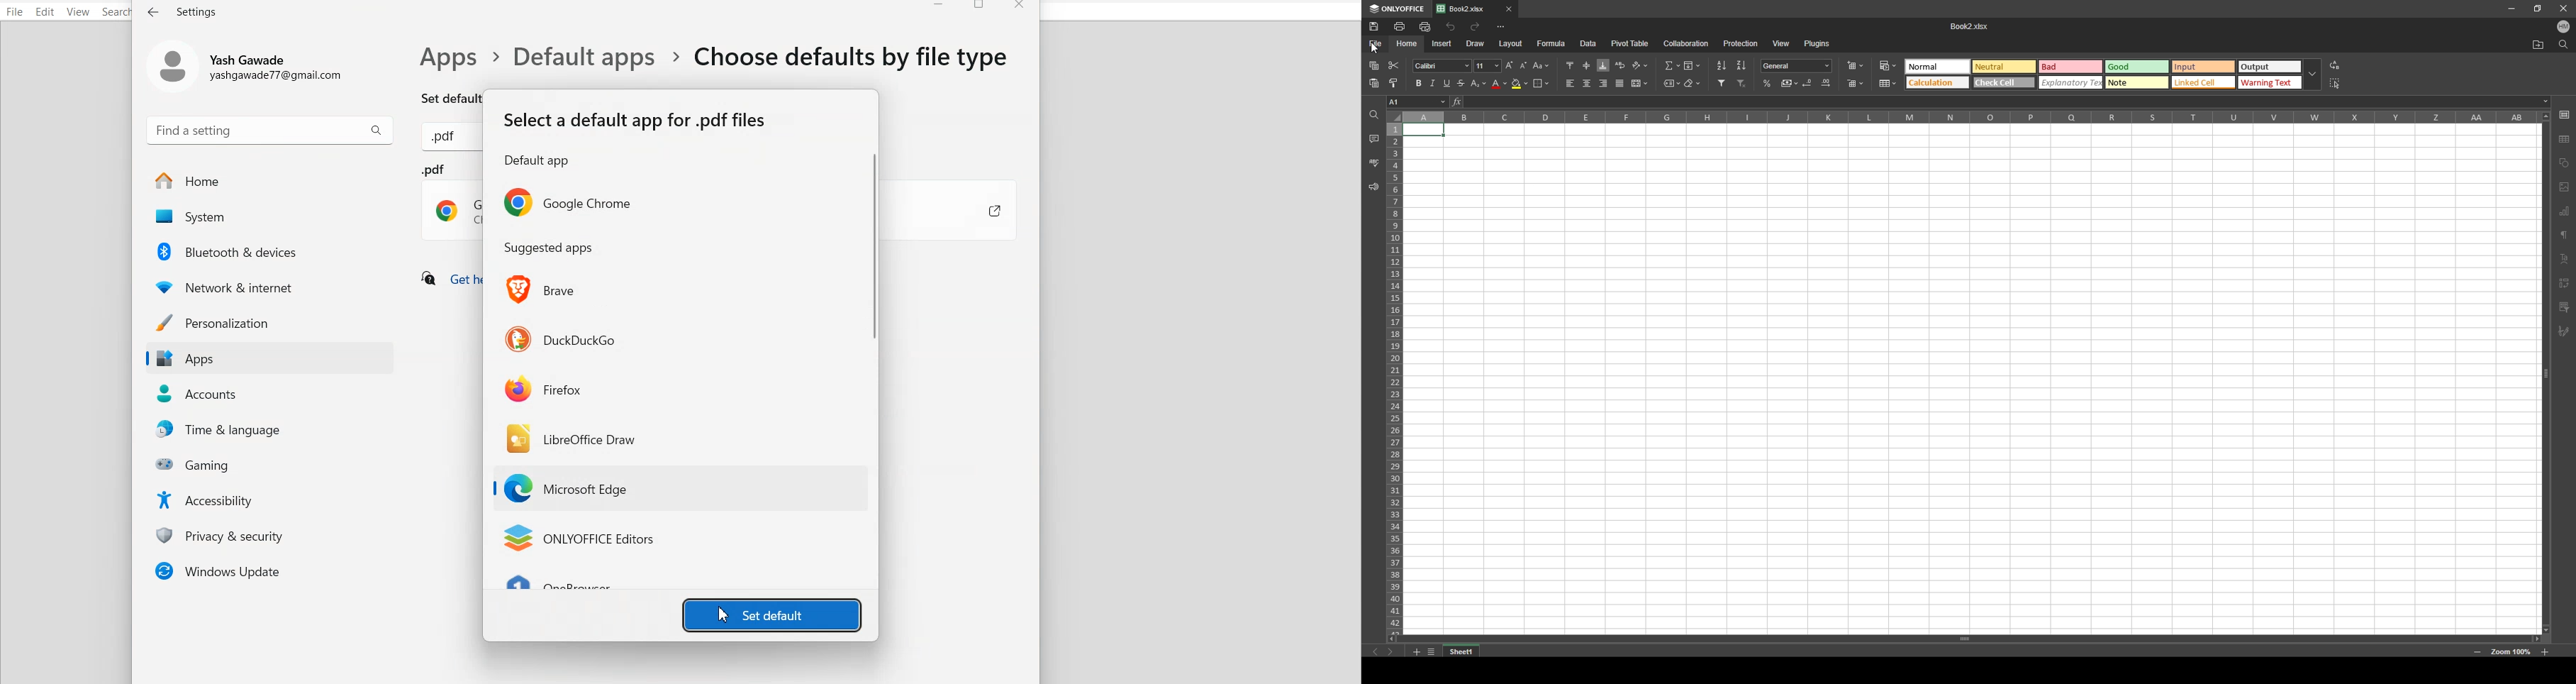 This screenshot has width=2576, height=700. What do you see at coordinates (567, 585) in the screenshot?
I see `One Resource` at bounding box center [567, 585].